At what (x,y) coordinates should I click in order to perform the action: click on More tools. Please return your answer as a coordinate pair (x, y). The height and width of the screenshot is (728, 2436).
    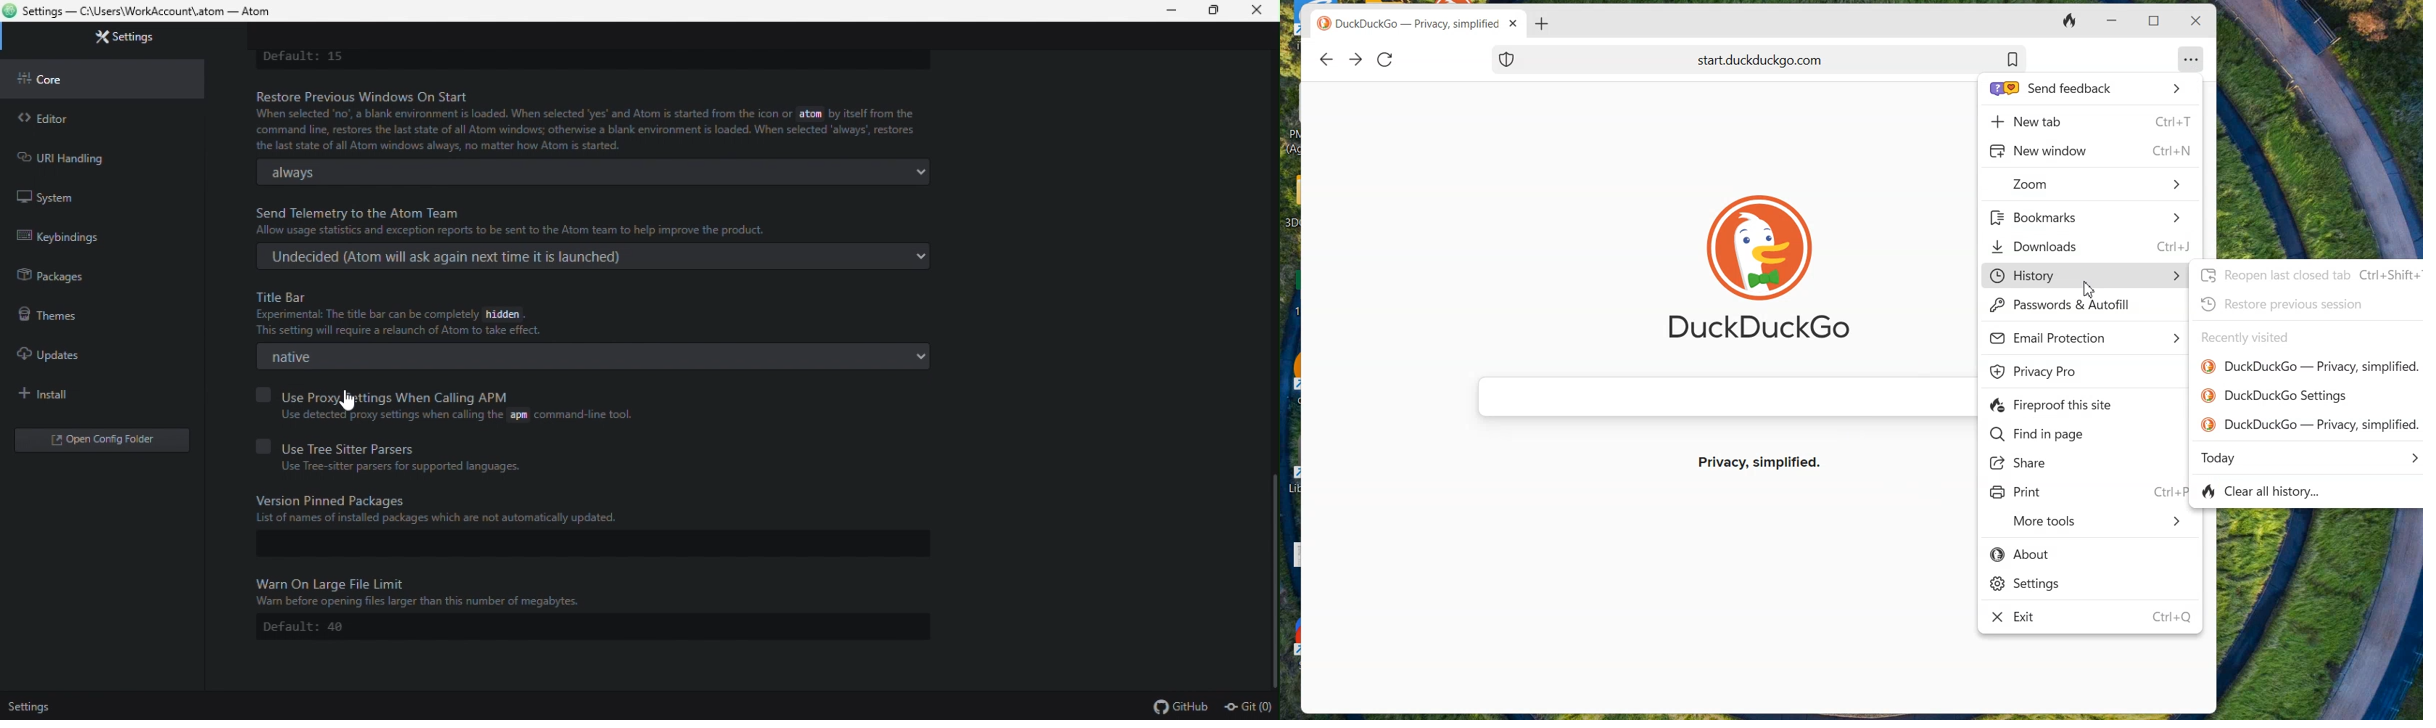
    Looking at the image, I should click on (2098, 523).